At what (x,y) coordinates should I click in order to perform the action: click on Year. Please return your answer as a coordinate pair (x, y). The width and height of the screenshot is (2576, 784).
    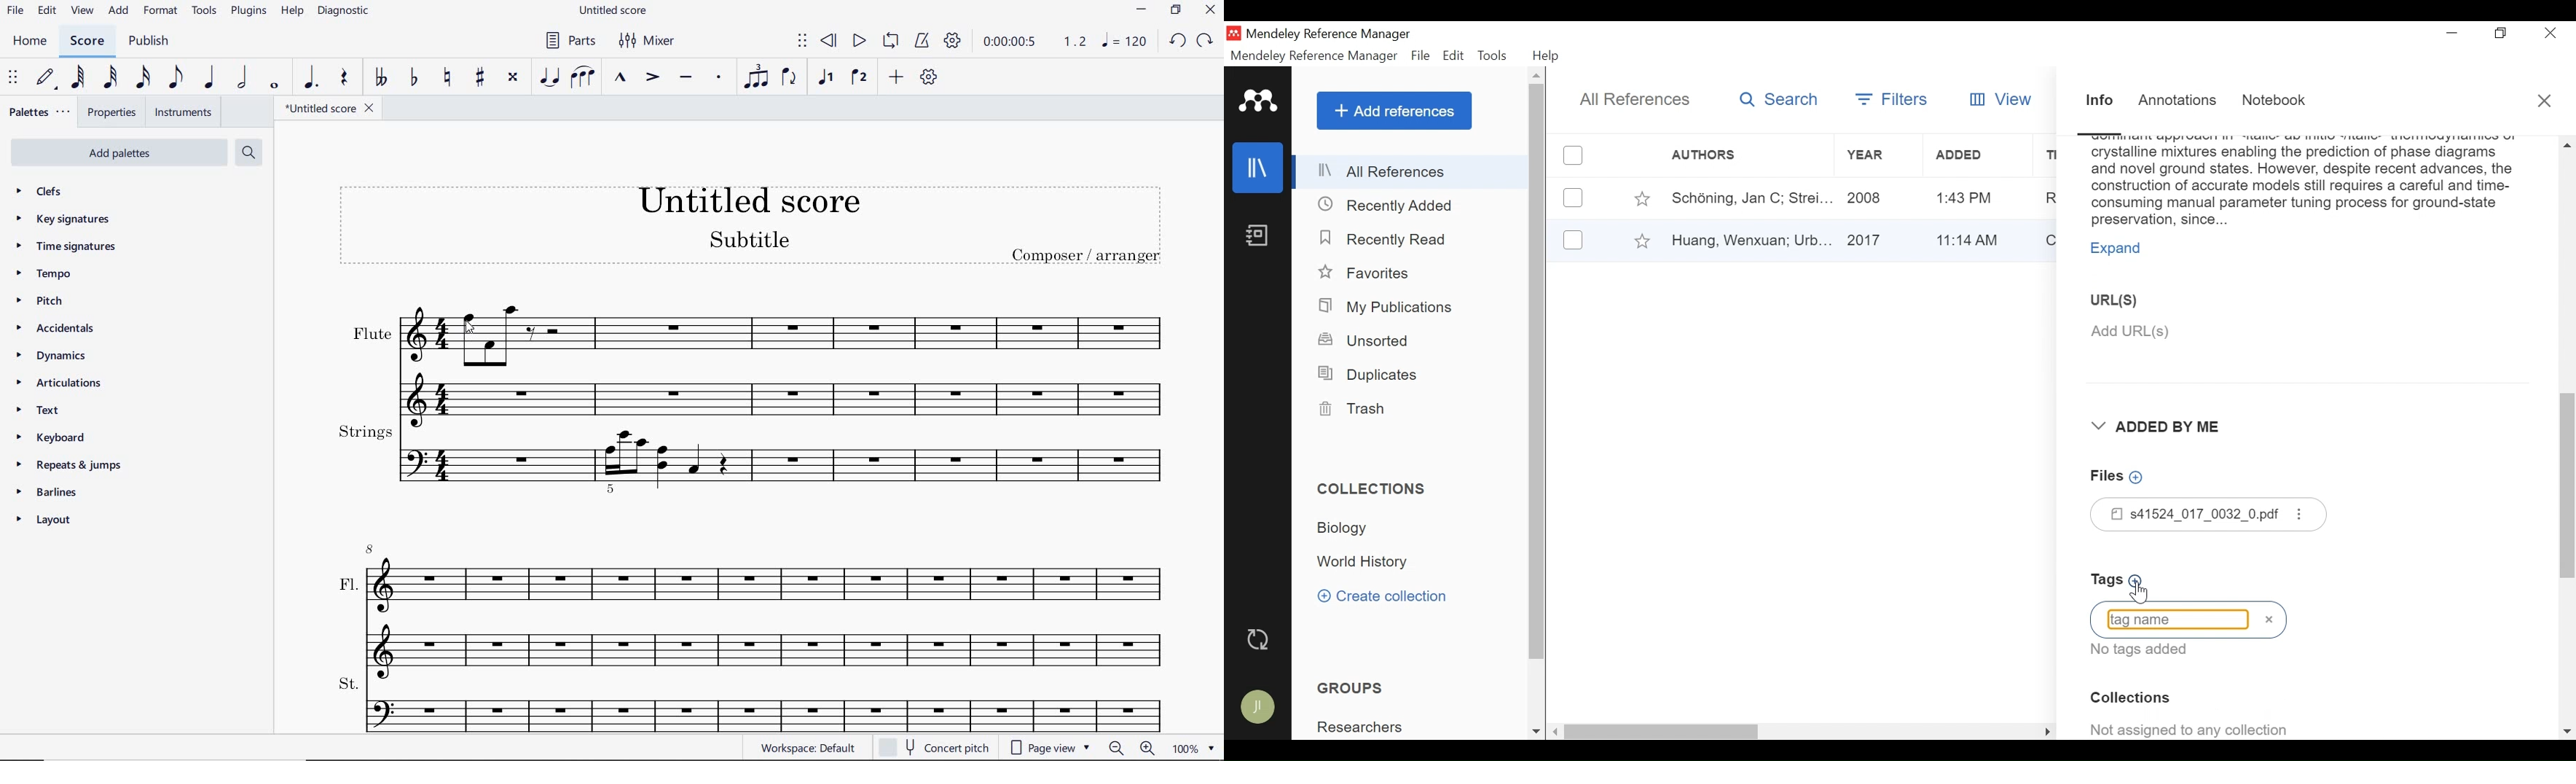
    Looking at the image, I should click on (1876, 239).